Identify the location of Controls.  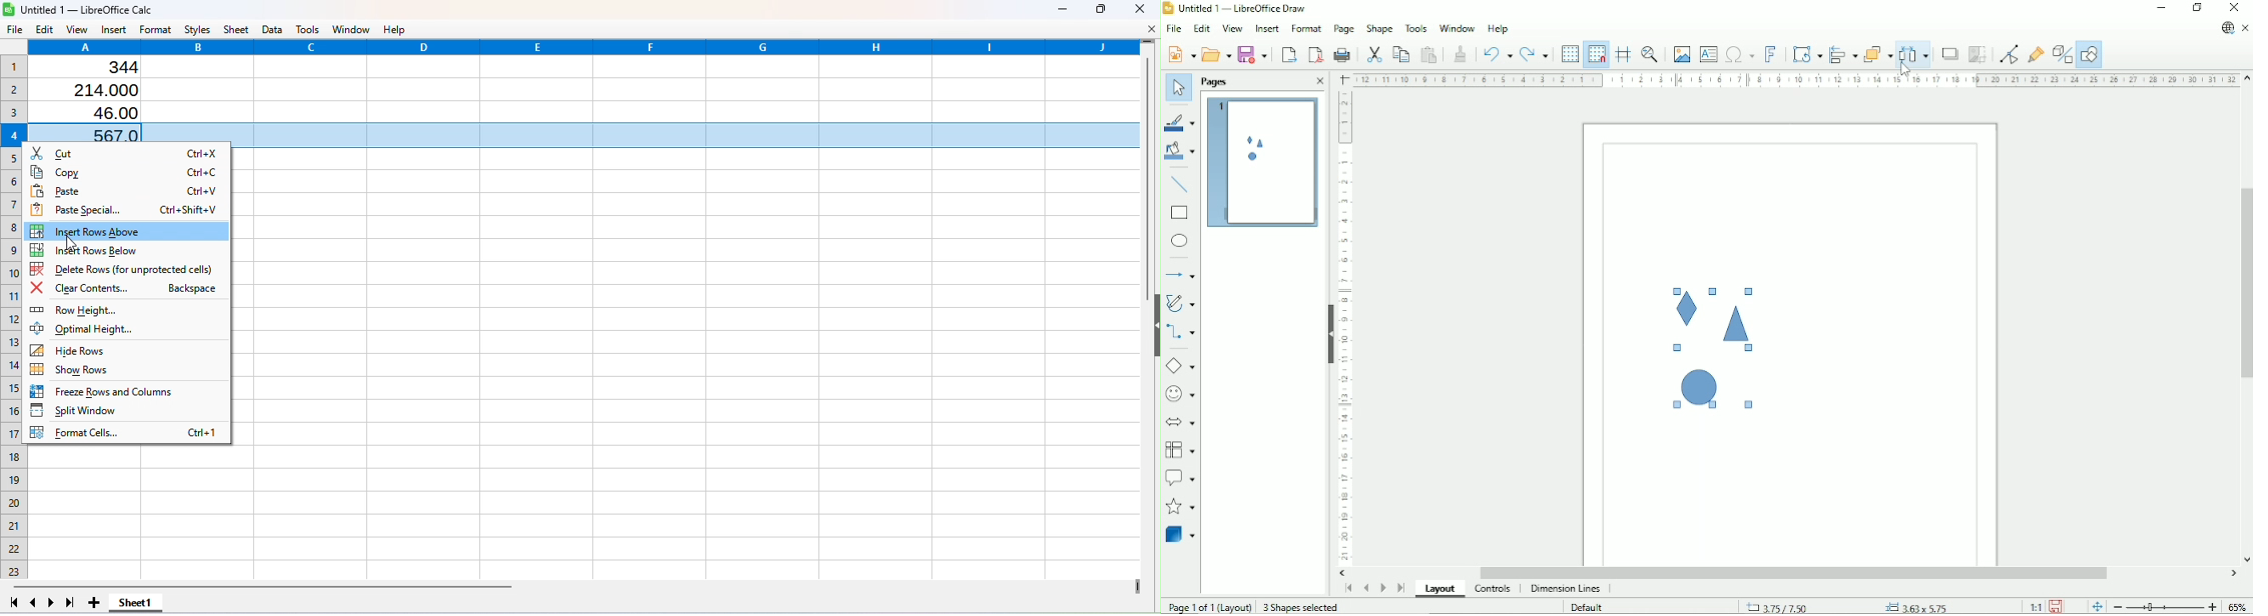
(1493, 590).